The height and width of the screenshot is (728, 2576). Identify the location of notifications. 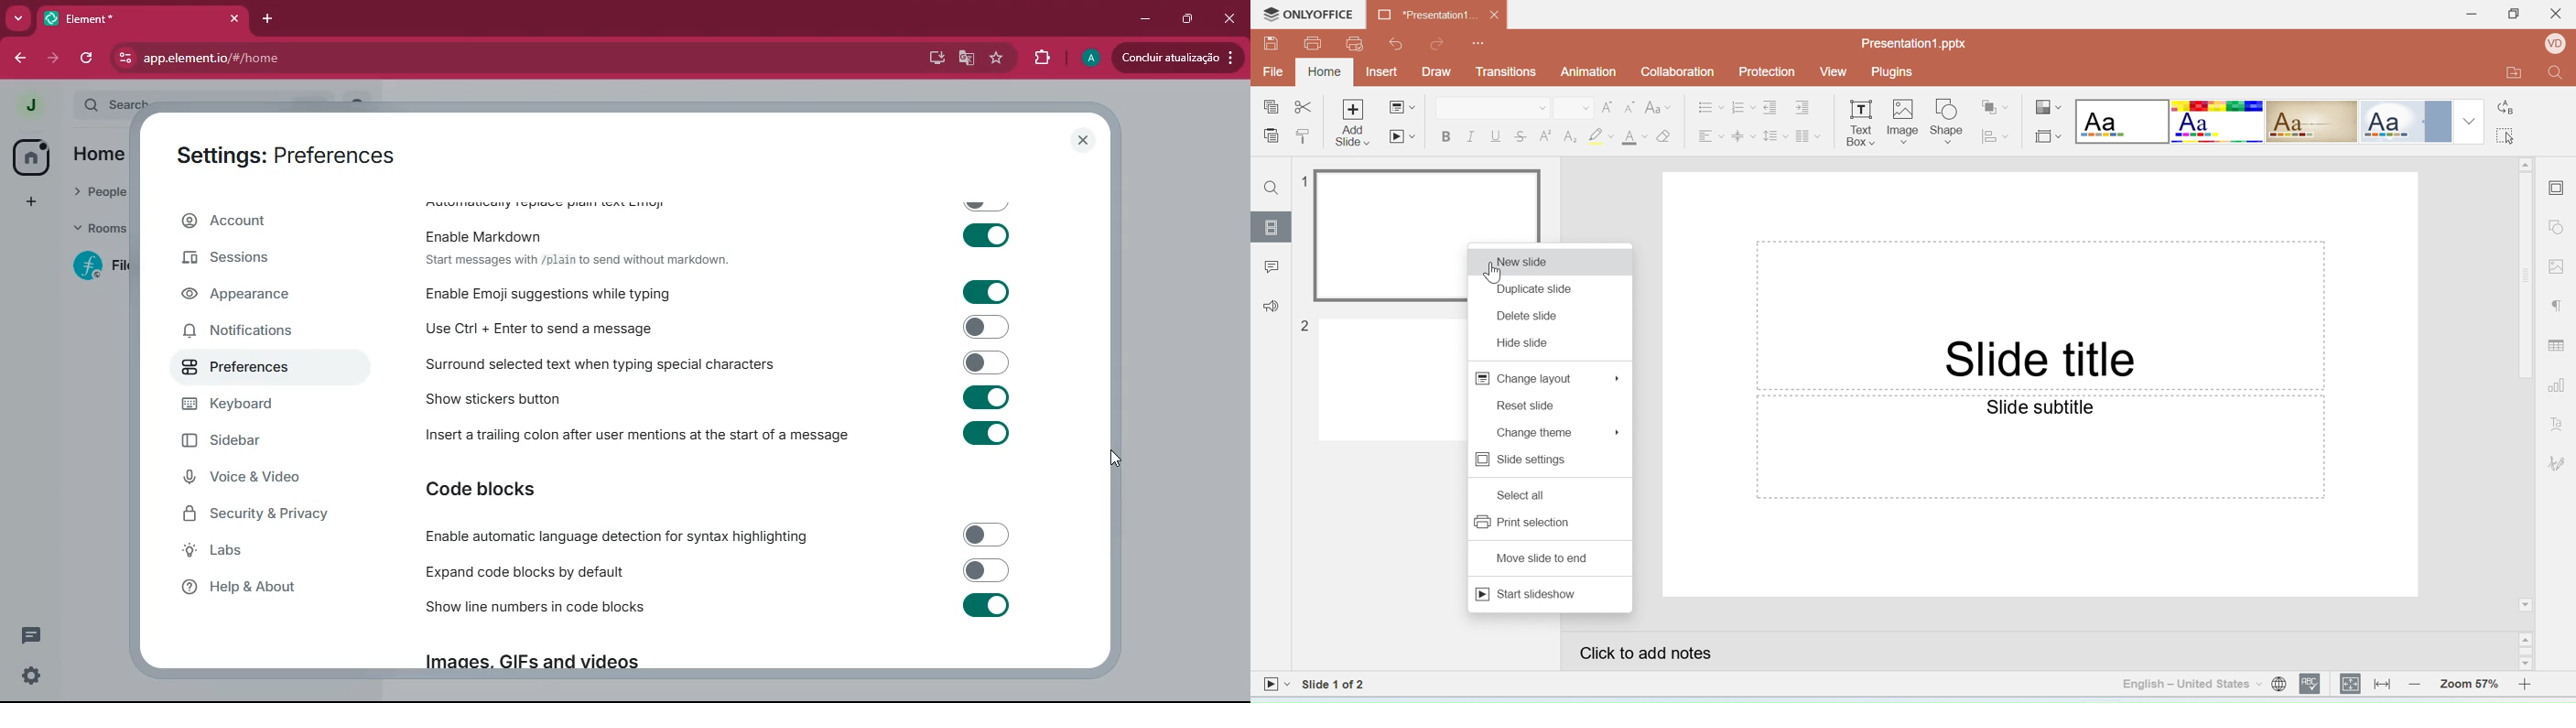
(261, 334).